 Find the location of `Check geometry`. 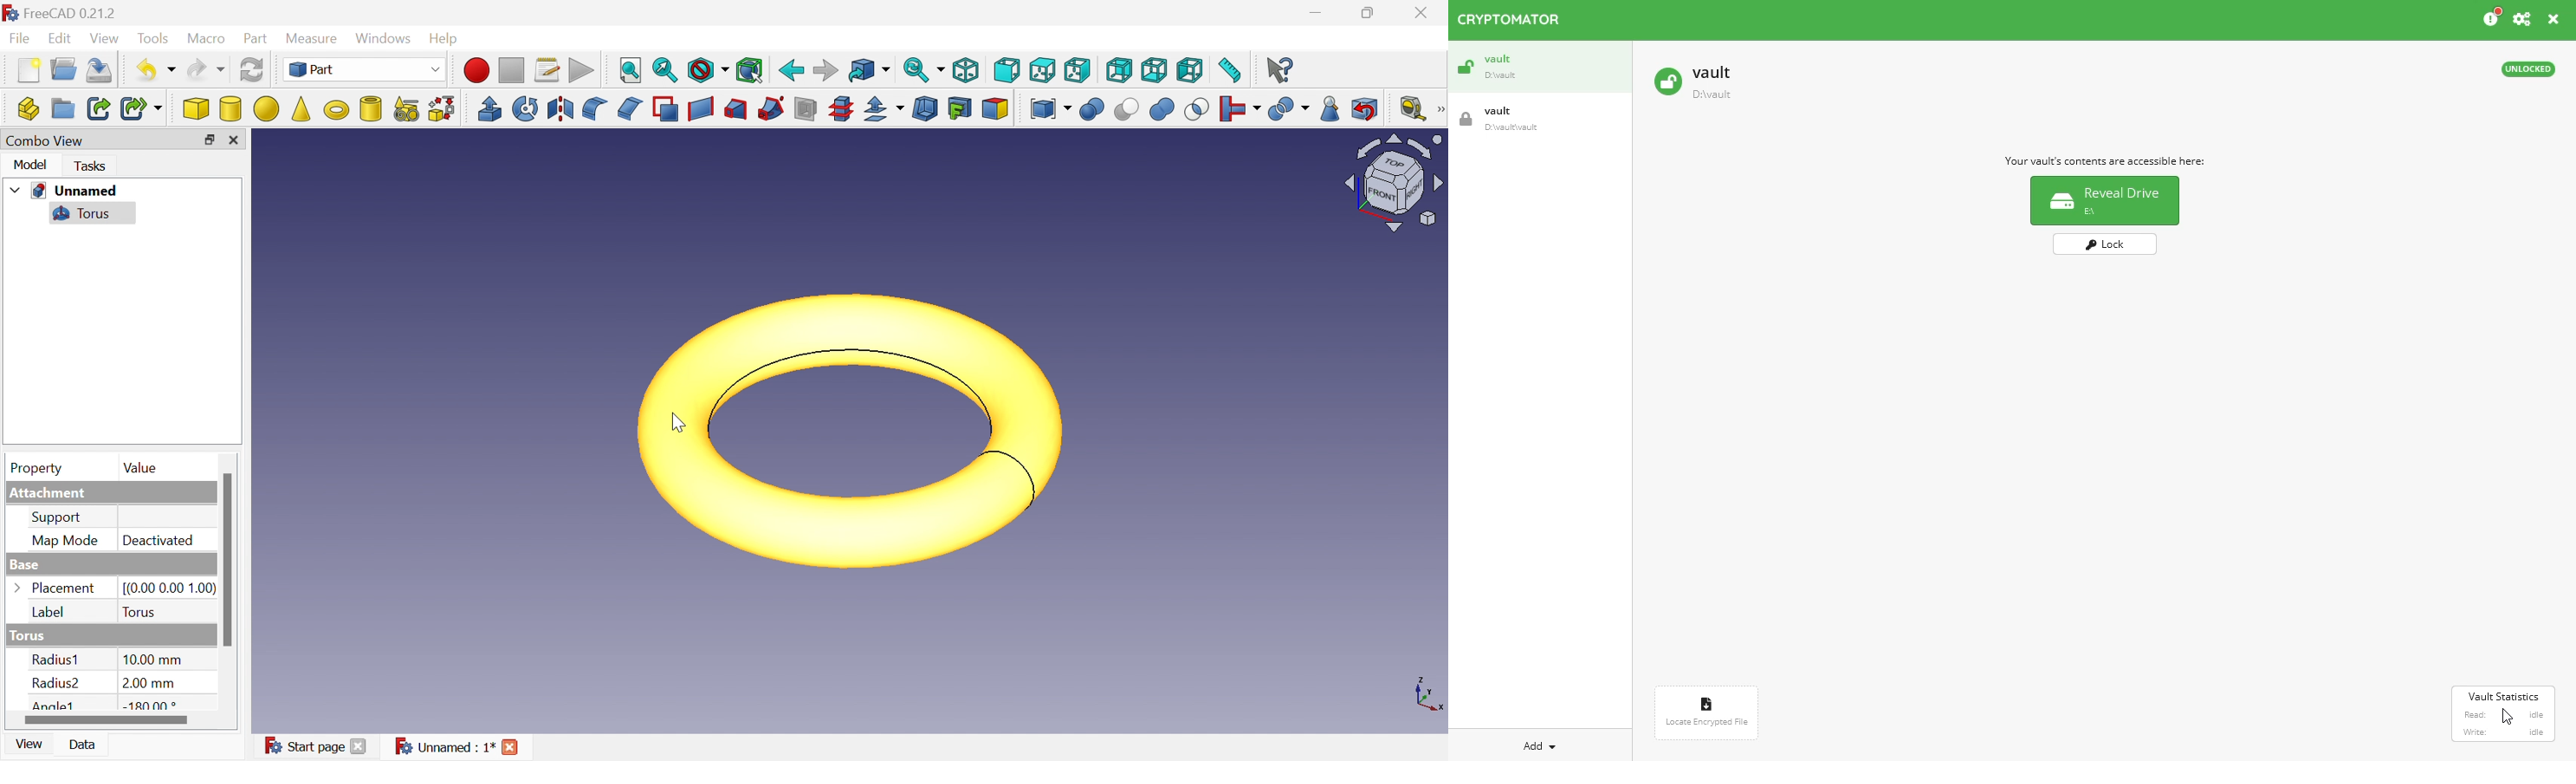

Check geometry is located at coordinates (1328, 112).